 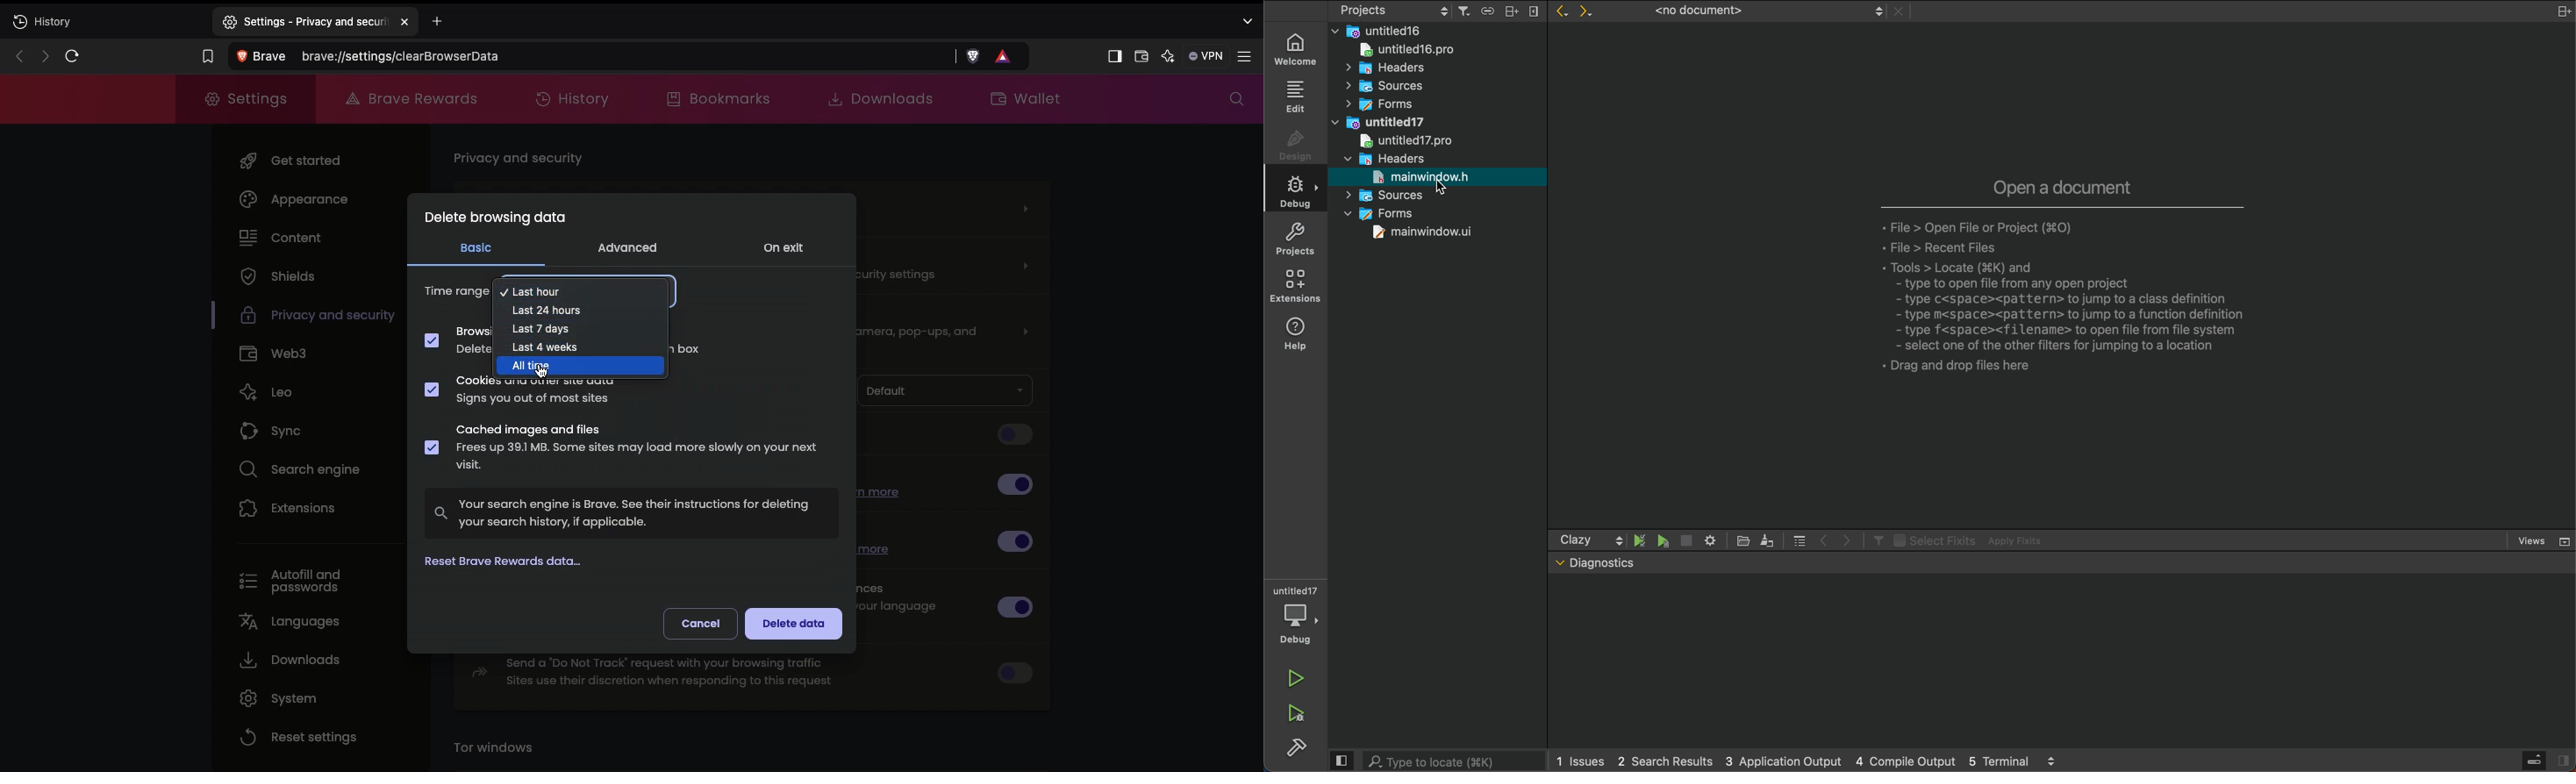 What do you see at coordinates (1433, 759) in the screenshot?
I see `search` at bounding box center [1433, 759].